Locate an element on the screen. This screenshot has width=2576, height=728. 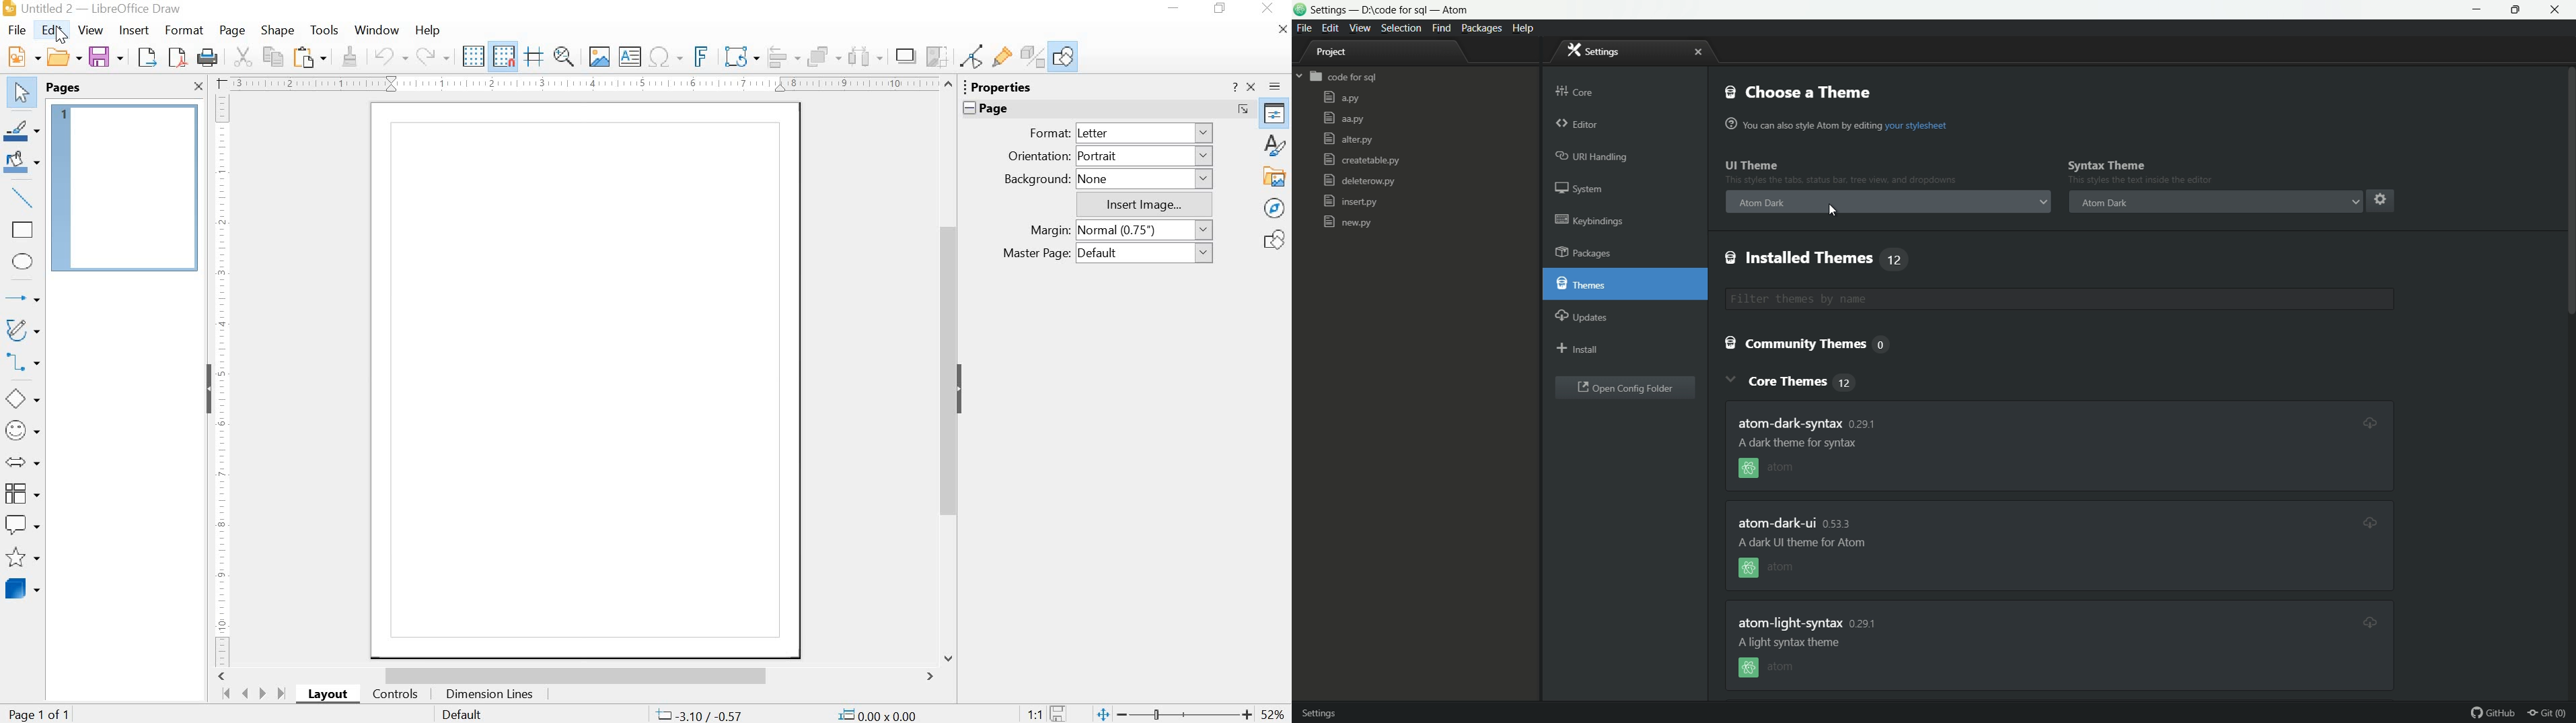
Gallery is located at coordinates (1276, 176).